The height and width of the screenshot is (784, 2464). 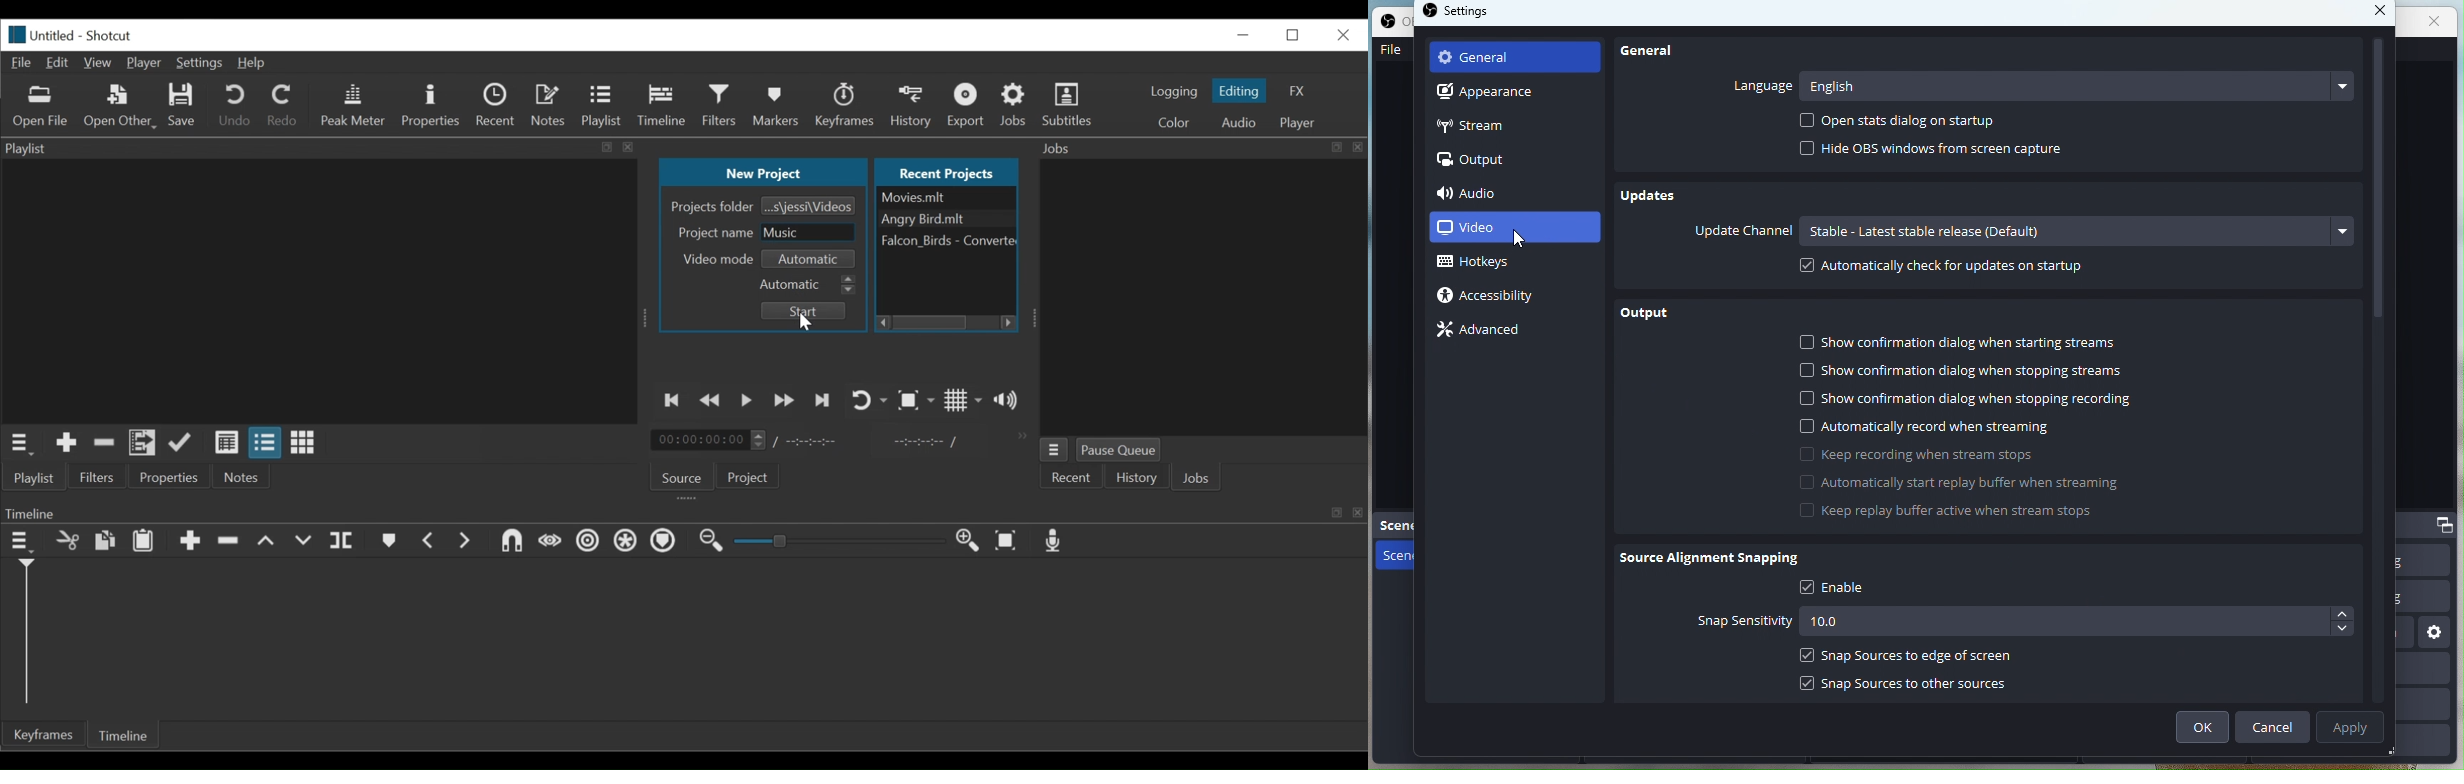 I want to click on Hotkeys, so click(x=1492, y=264).